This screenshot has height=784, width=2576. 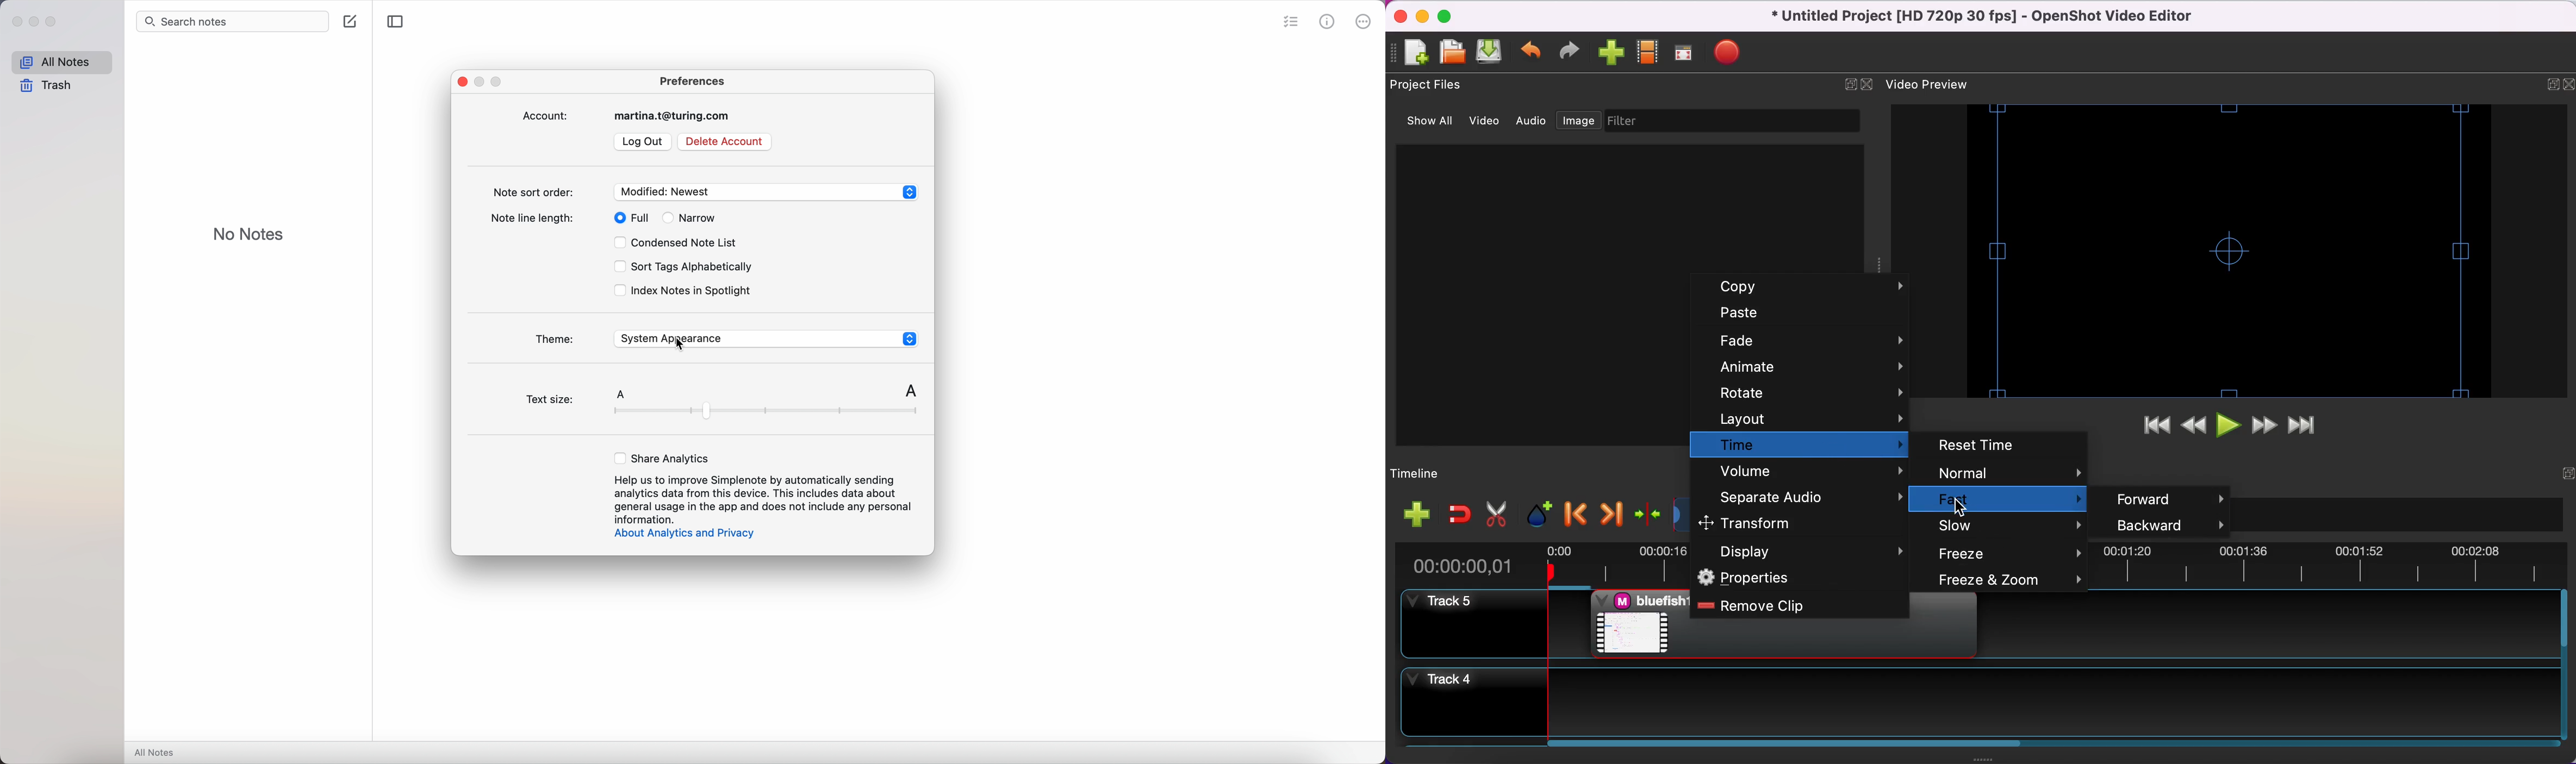 What do you see at coordinates (1289, 22) in the screenshot?
I see `check list` at bounding box center [1289, 22].